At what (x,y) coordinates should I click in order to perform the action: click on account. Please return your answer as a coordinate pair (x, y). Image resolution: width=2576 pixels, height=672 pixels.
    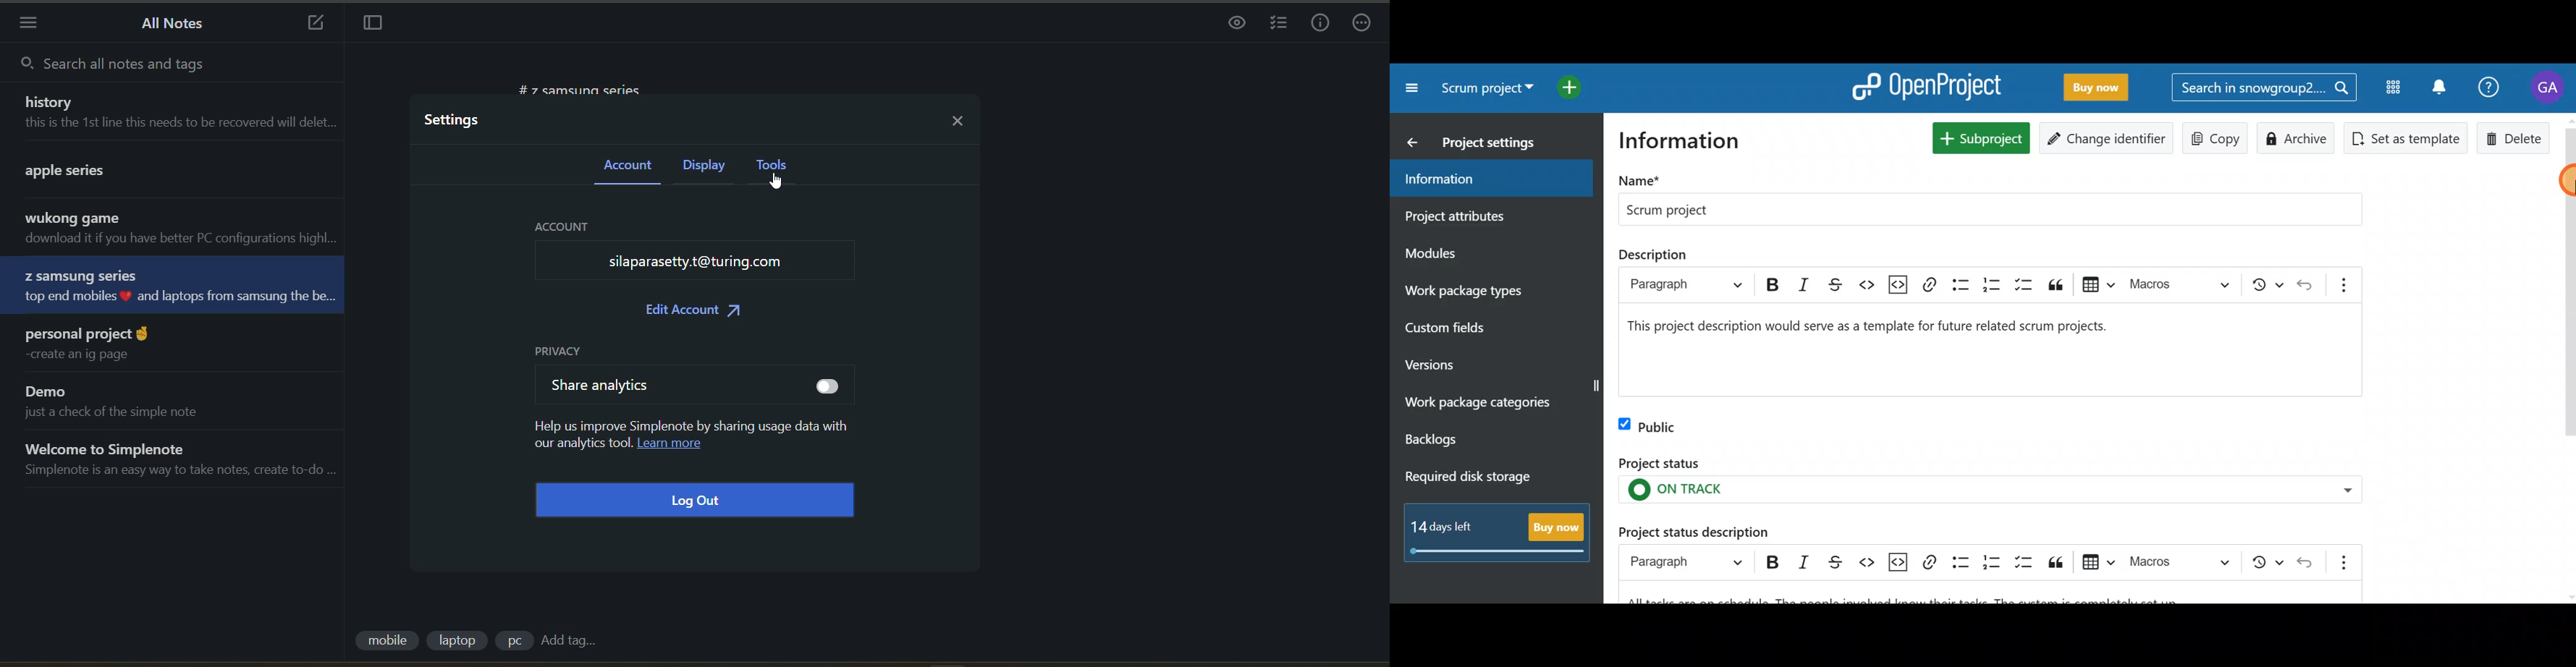
    Looking at the image, I should click on (697, 250).